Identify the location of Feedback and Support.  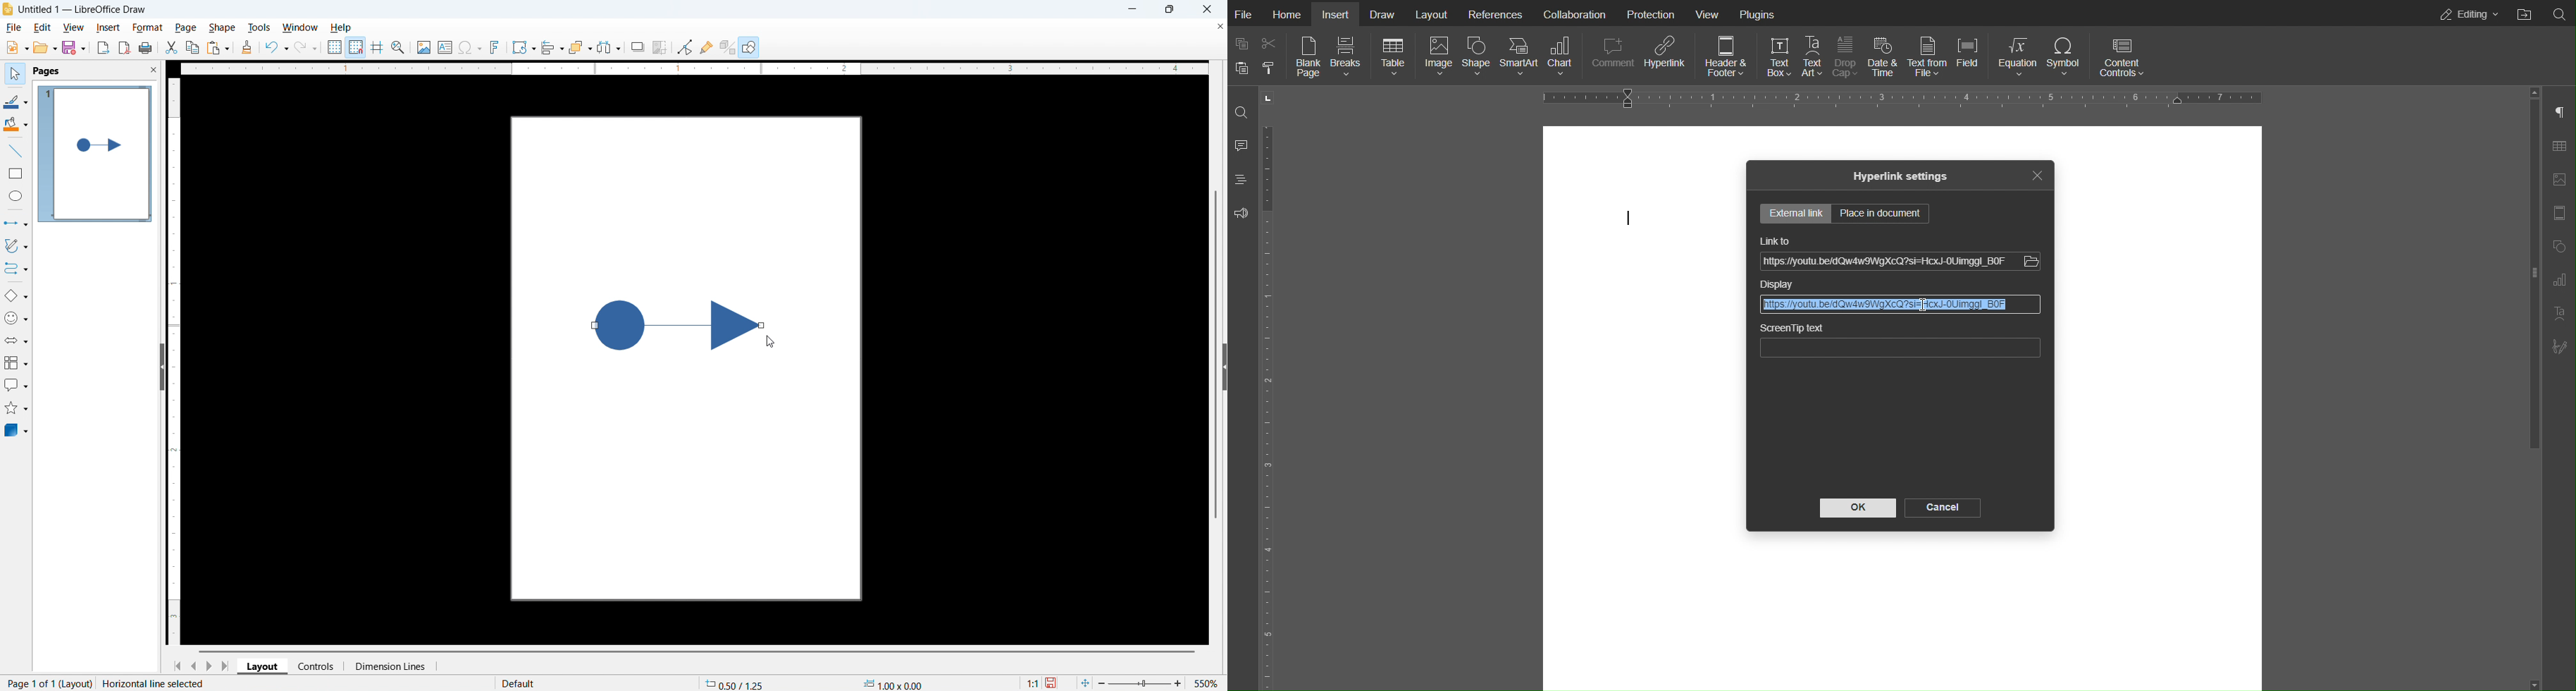
(1241, 214).